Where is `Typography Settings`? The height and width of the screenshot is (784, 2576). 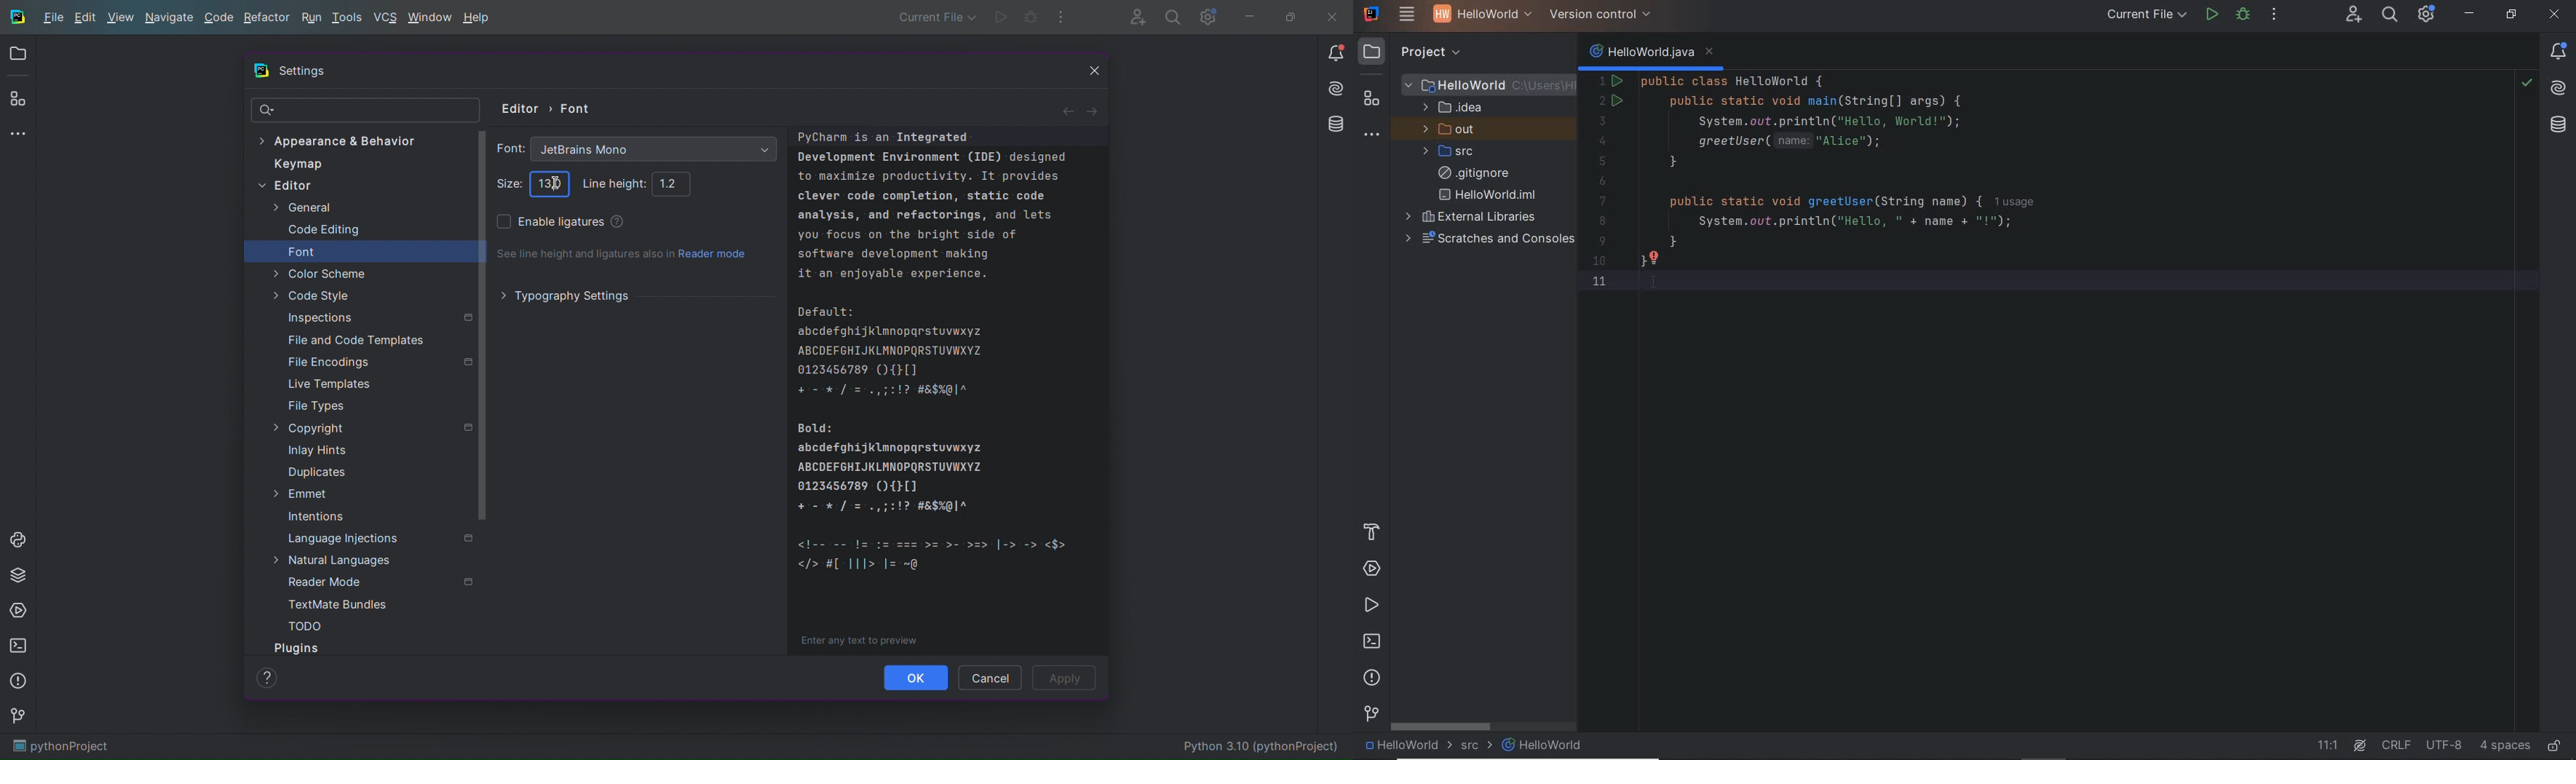
Typography Settings is located at coordinates (567, 295).